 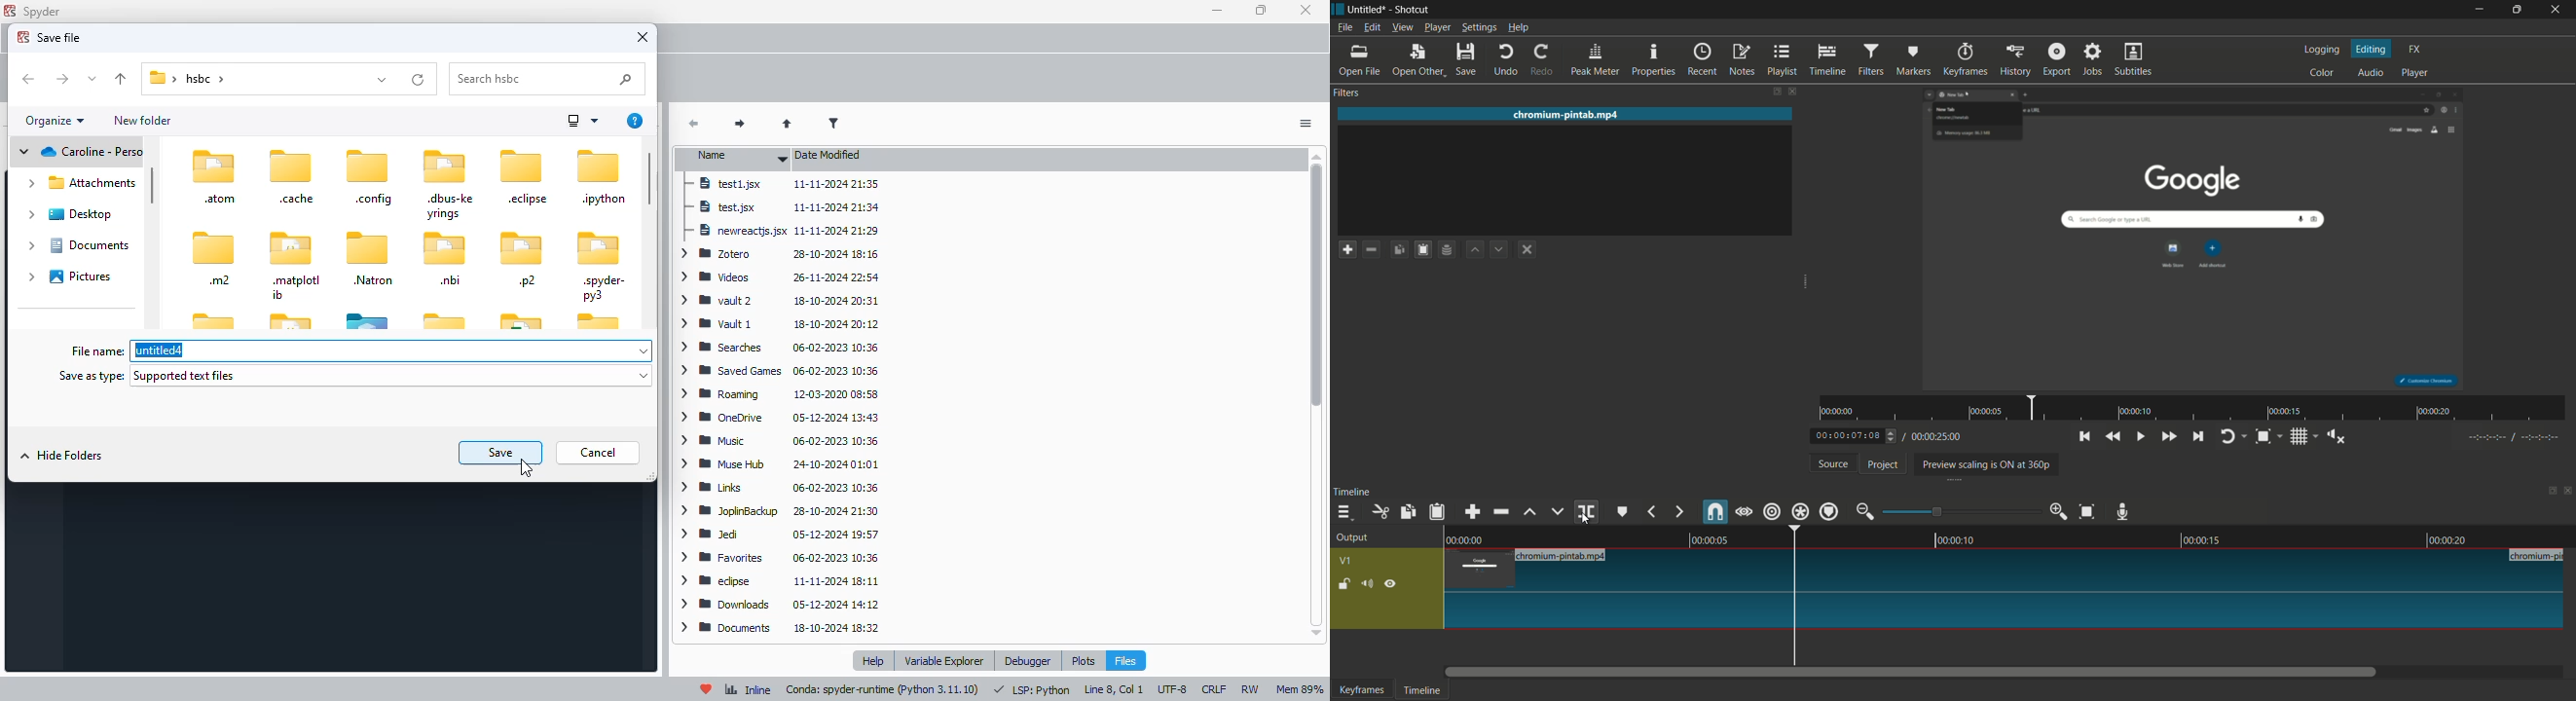 I want to click on close, so click(x=1306, y=11).